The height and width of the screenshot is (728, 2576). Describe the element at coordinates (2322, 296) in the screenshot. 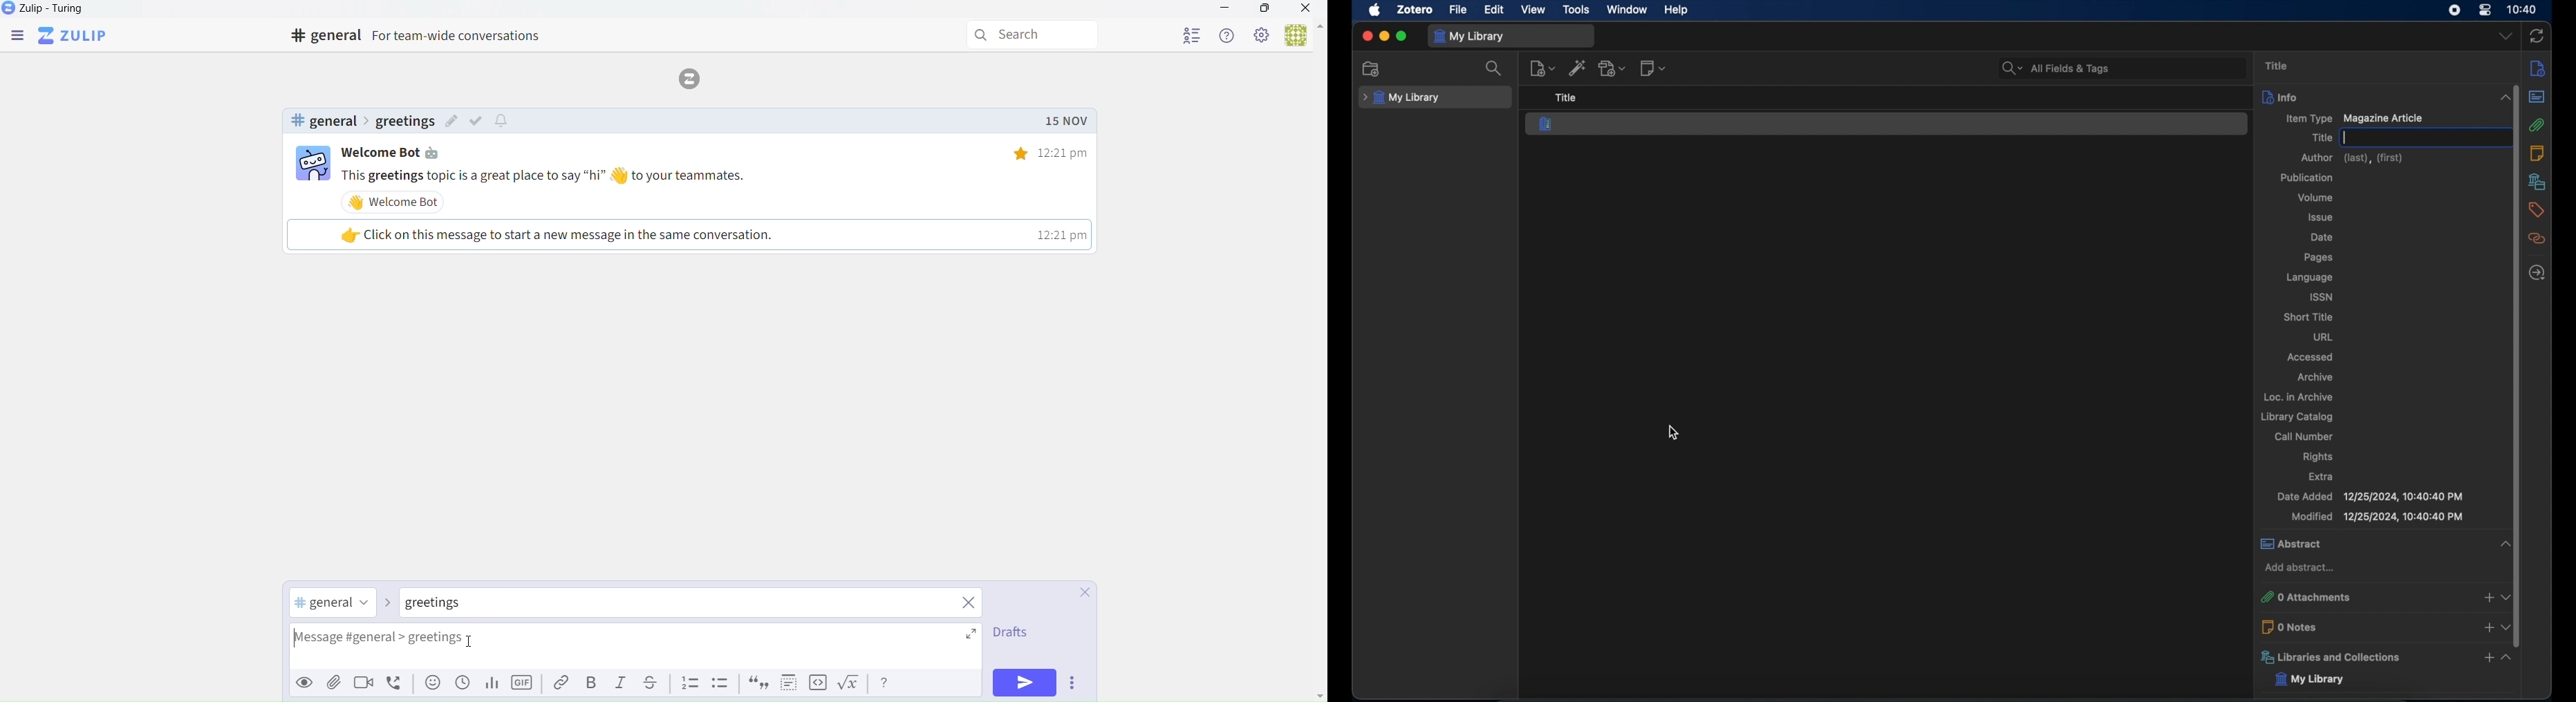

I see `issn` at that location.